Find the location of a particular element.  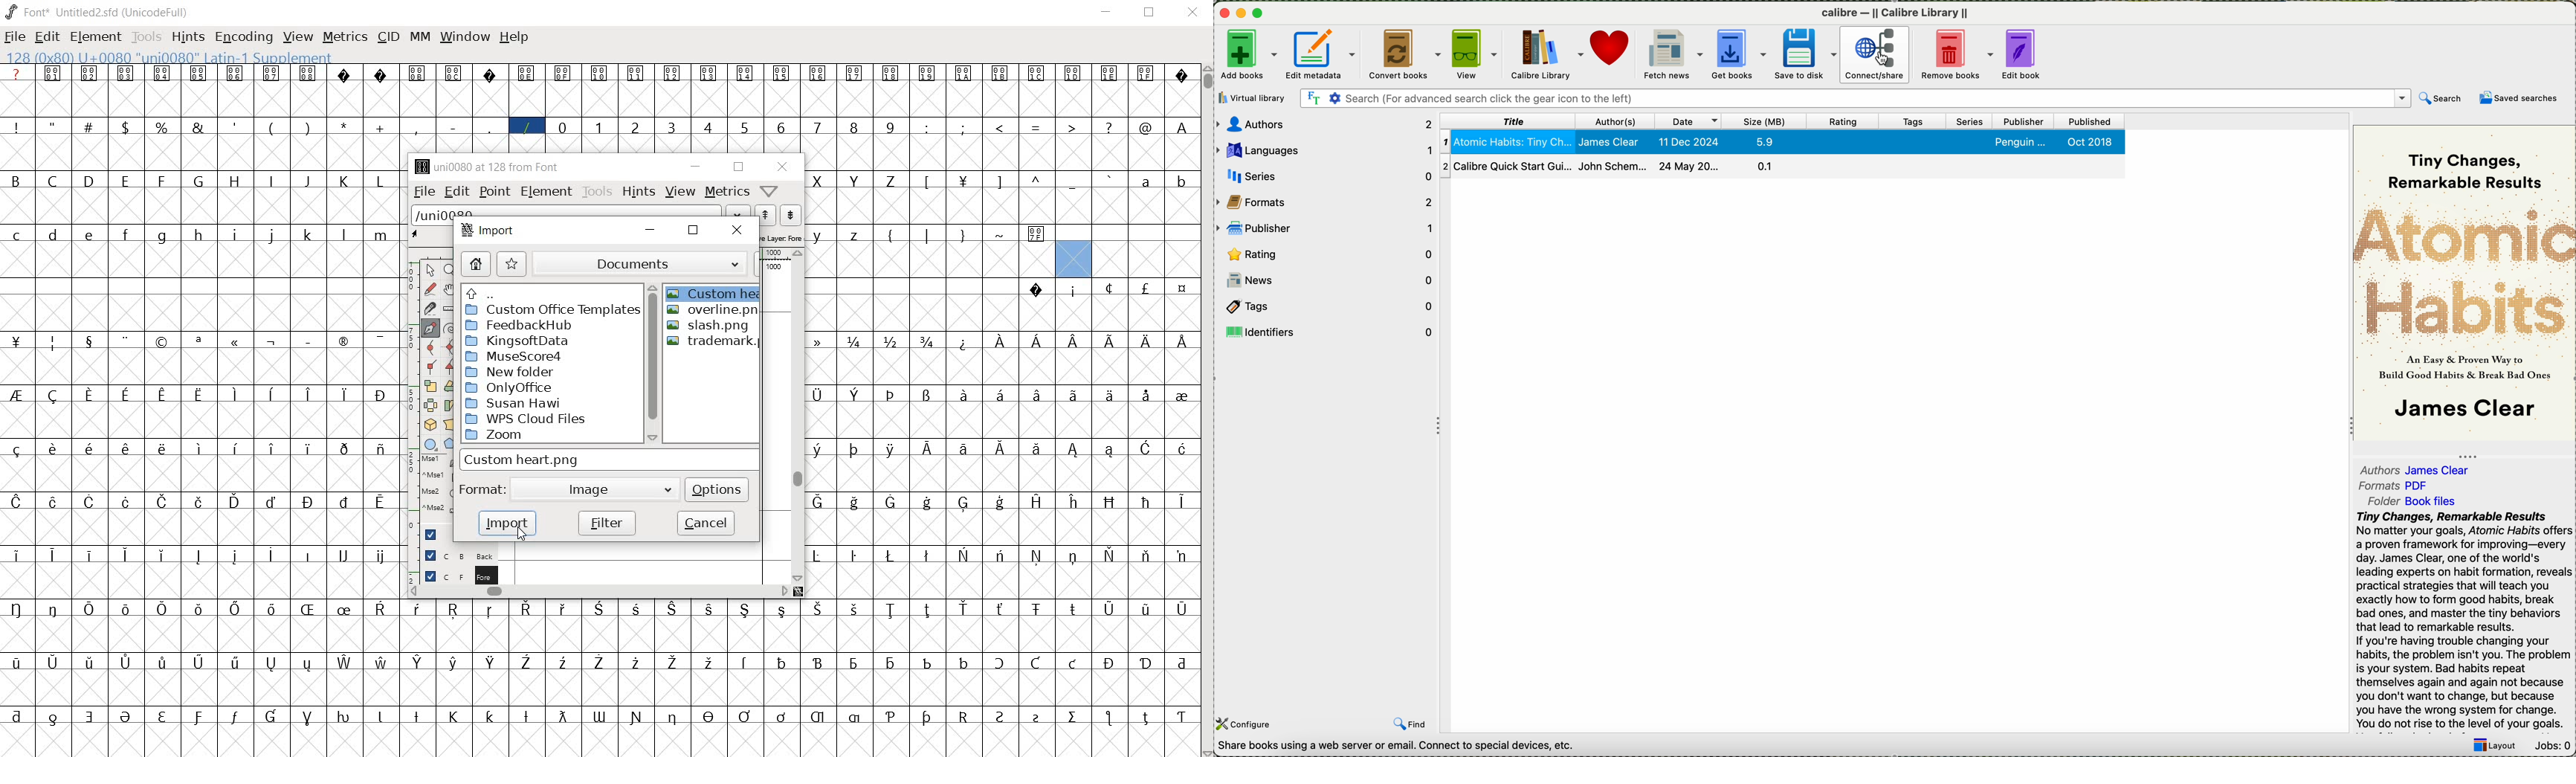

glyph is located at coordinates (309, 555).